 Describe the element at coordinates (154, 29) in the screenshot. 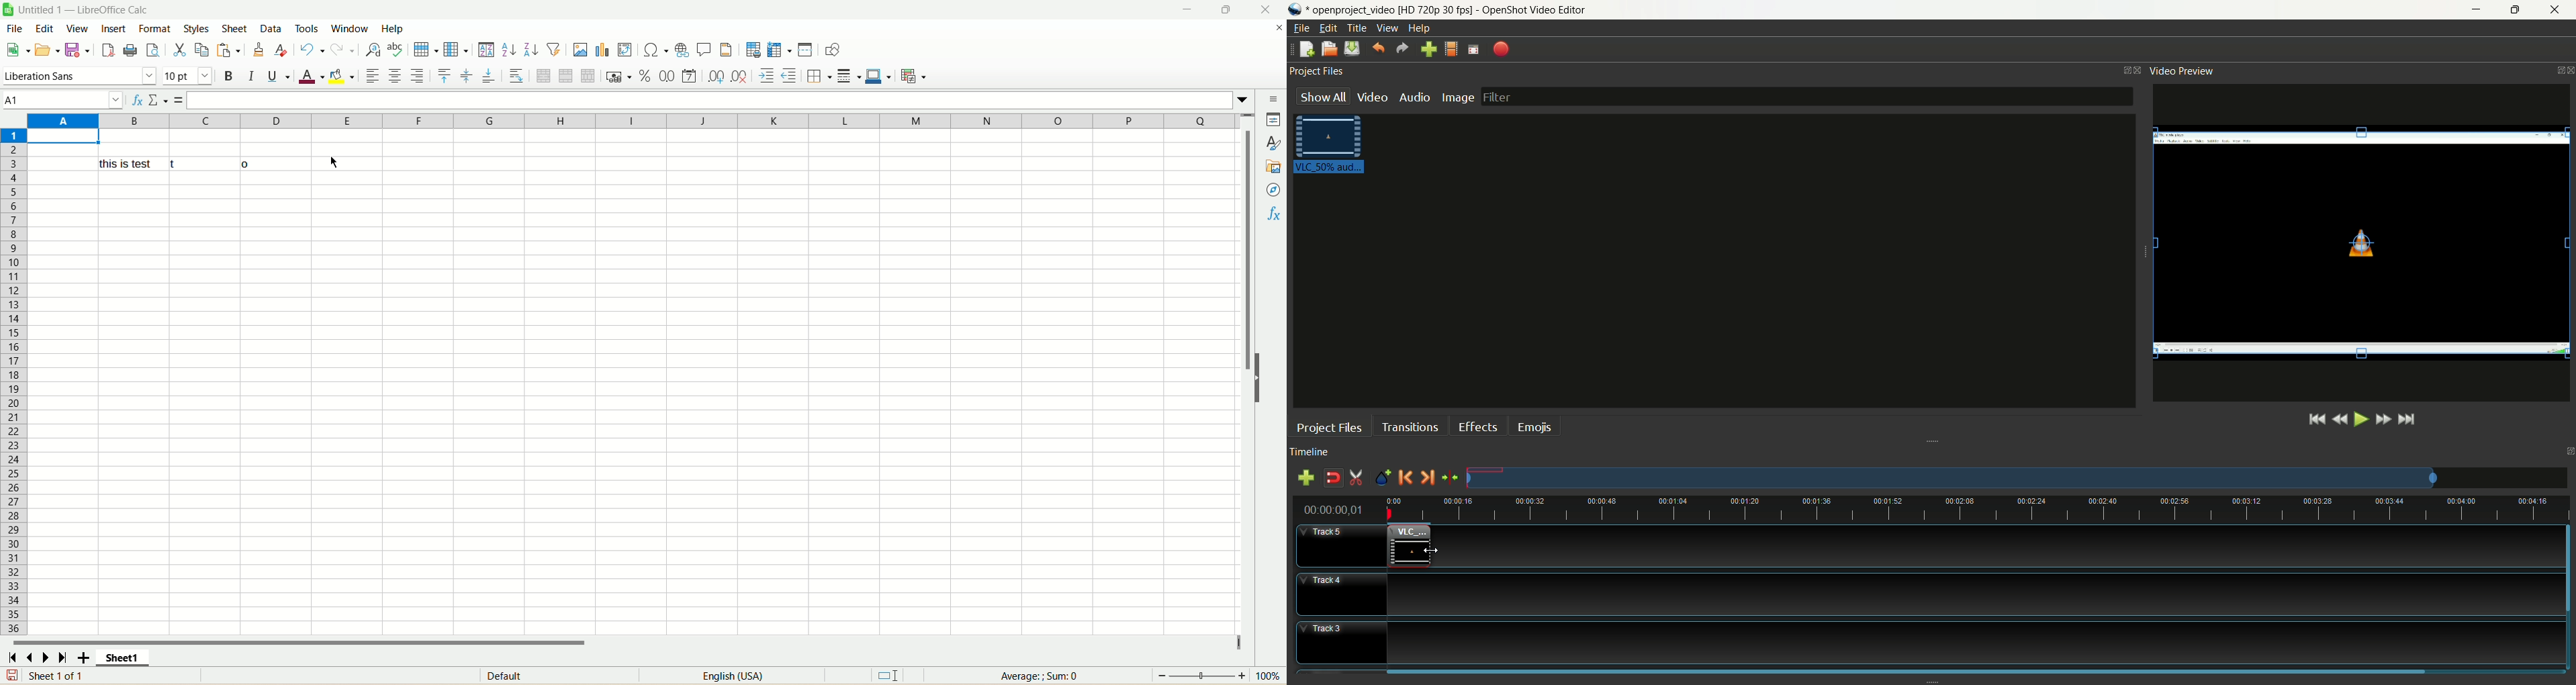

I see `format` at that location.